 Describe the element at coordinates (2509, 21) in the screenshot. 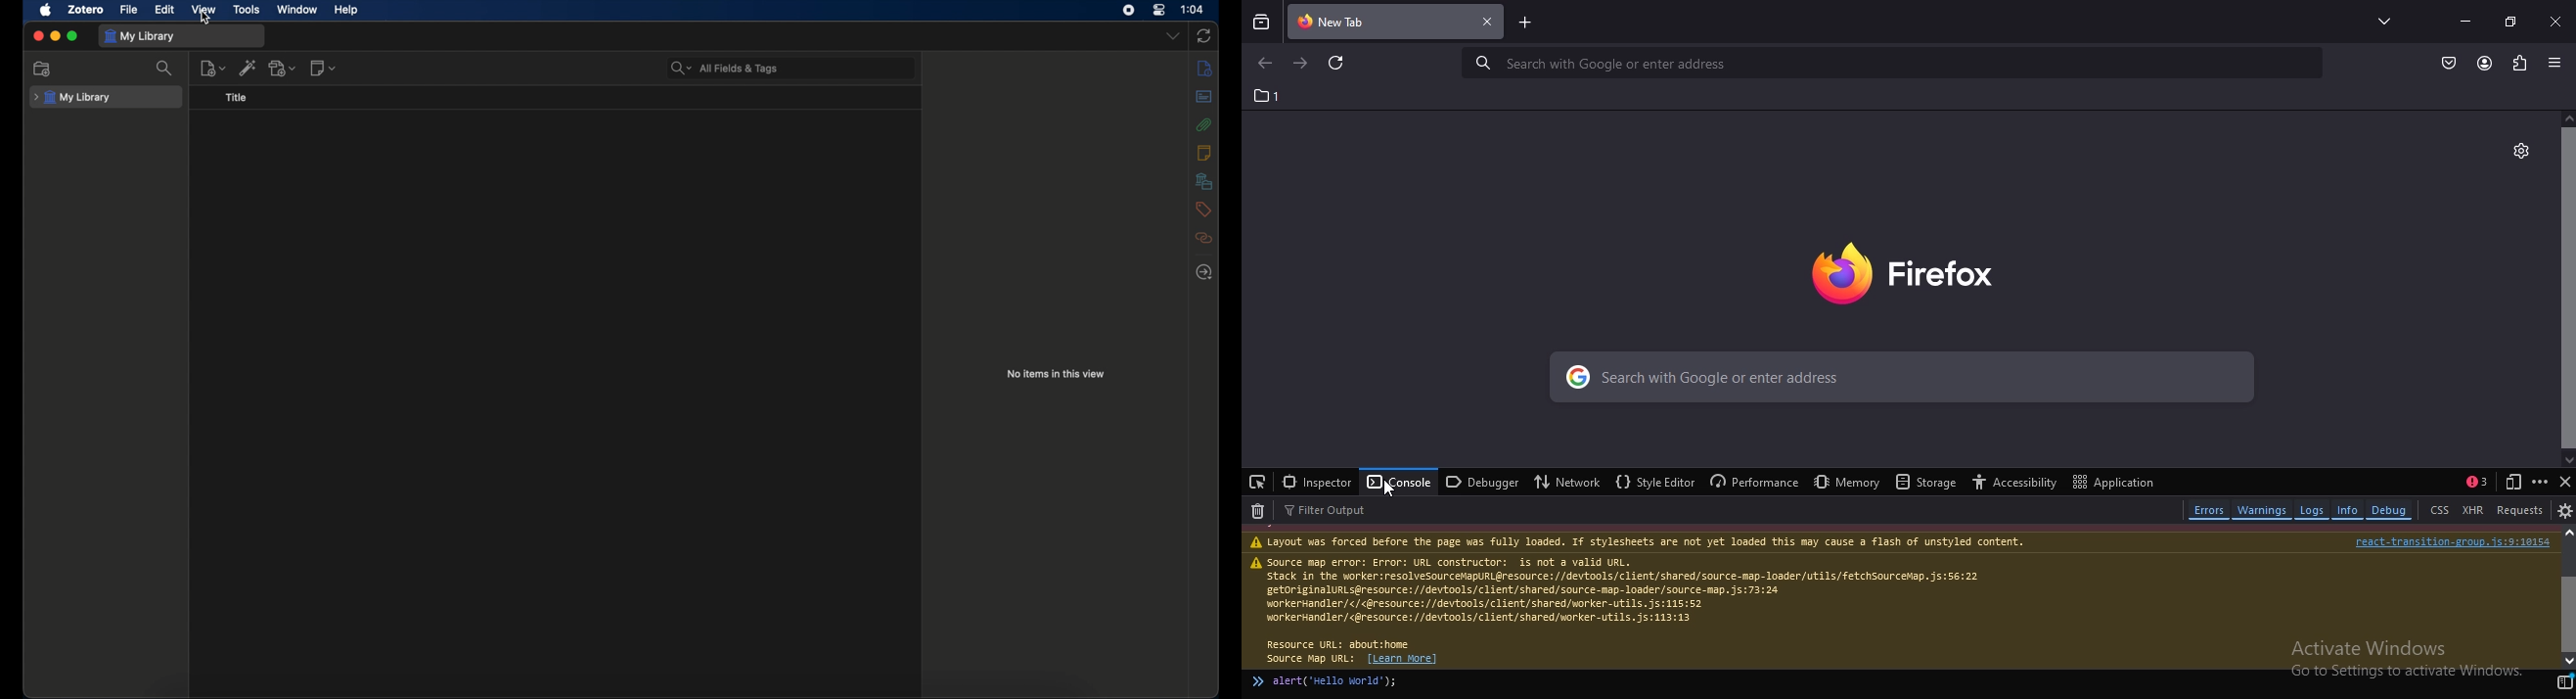

I see `restore tab` at that location.